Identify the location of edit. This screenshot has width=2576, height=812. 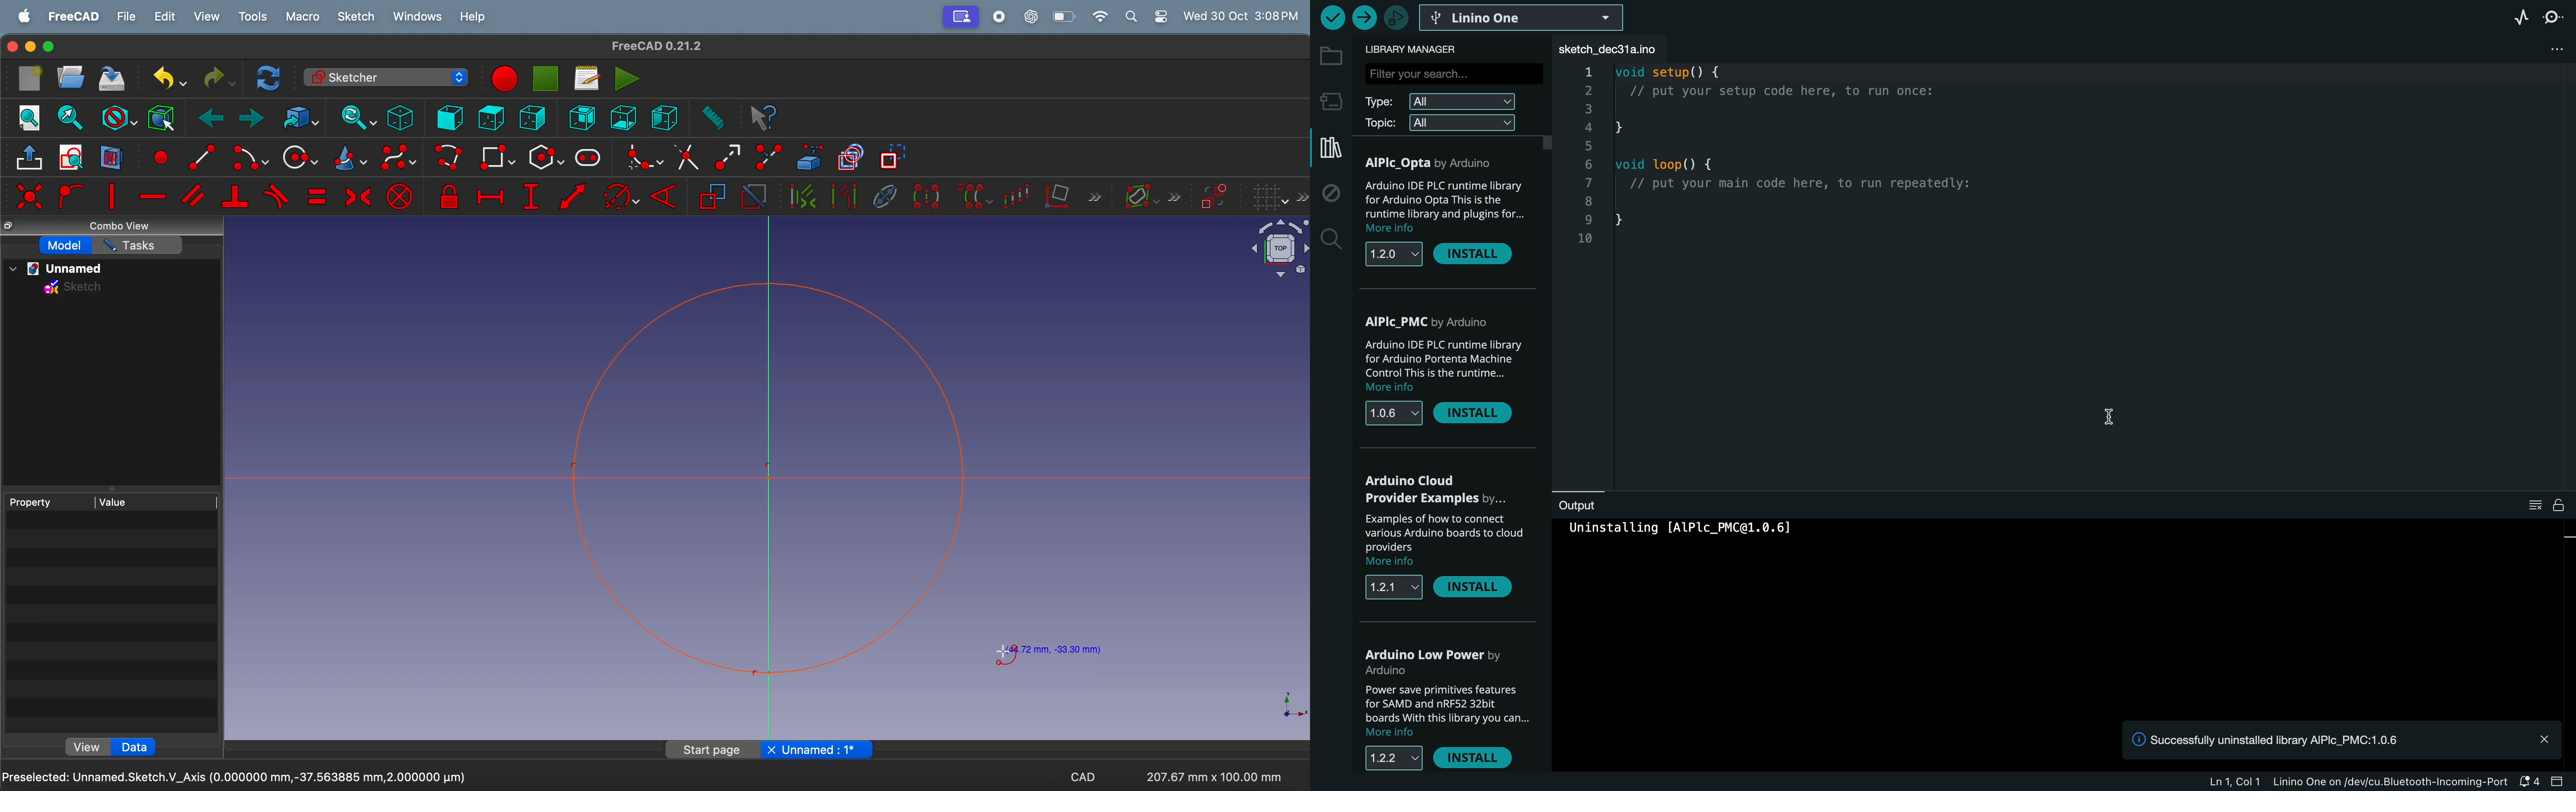
(167, 17).